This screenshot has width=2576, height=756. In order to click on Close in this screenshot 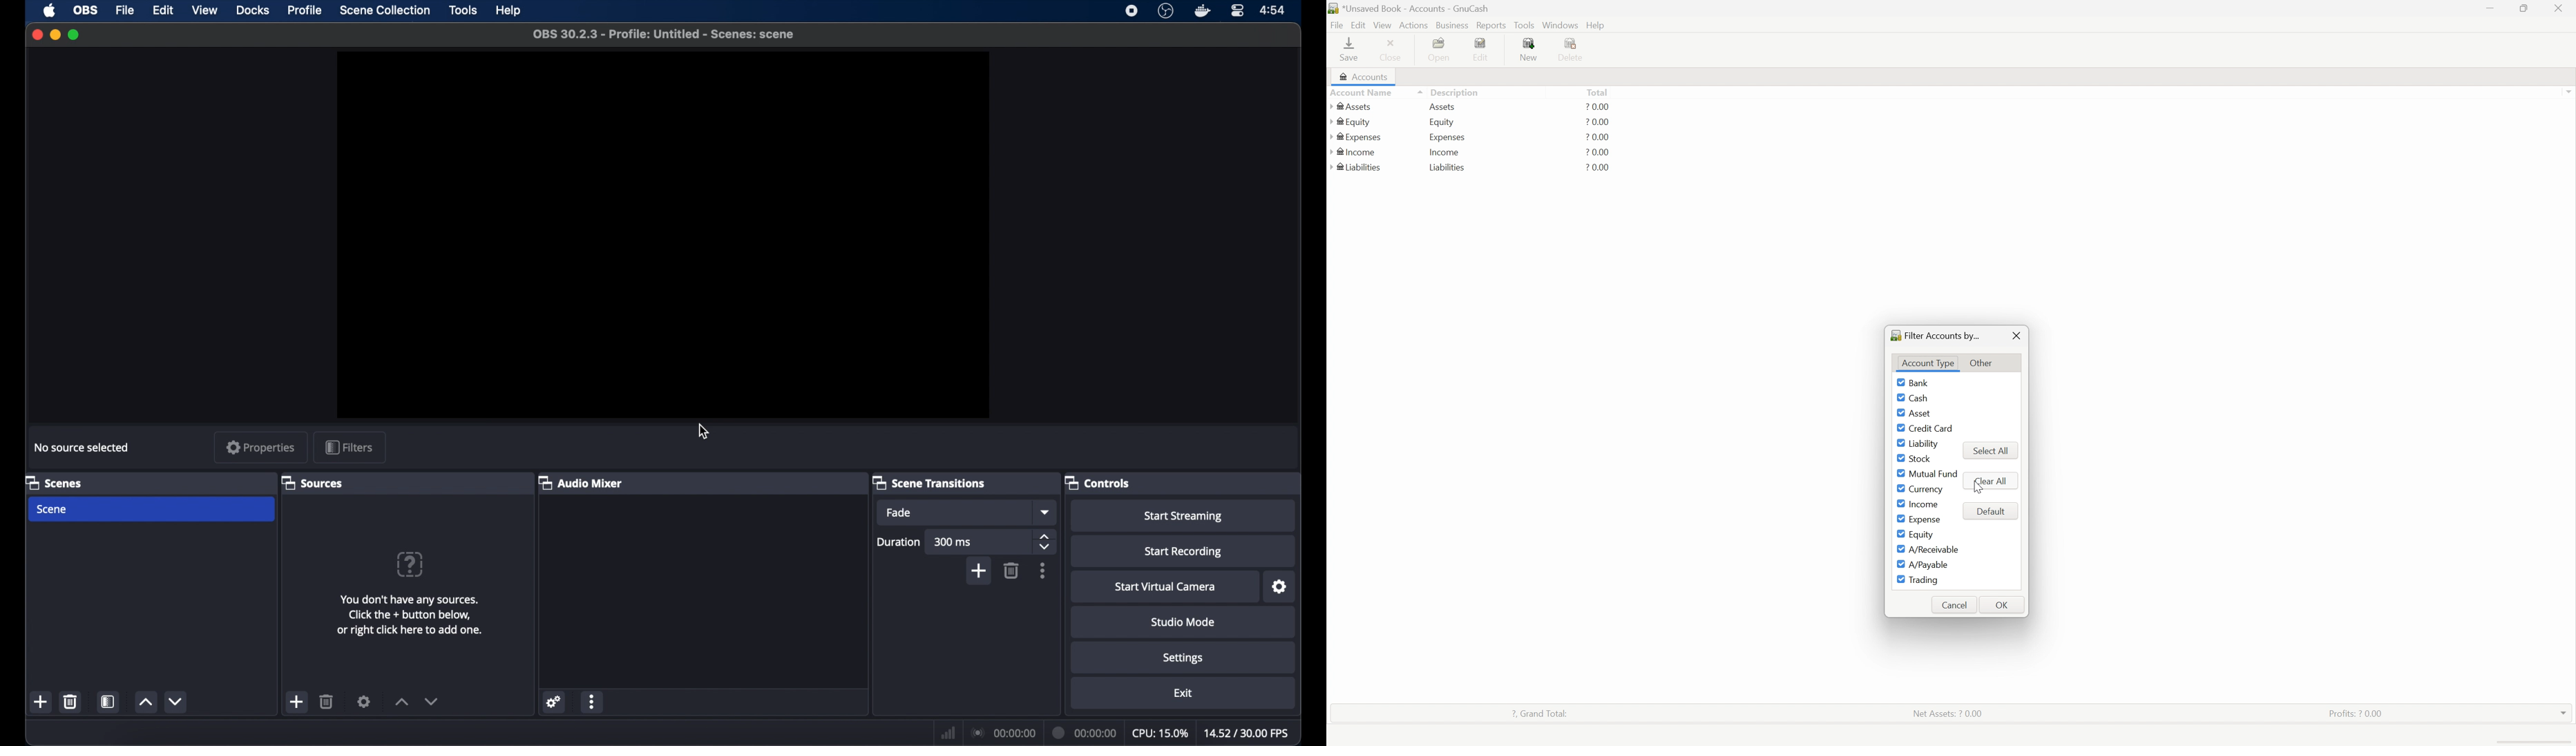, I will do `click(2018, 336)`.